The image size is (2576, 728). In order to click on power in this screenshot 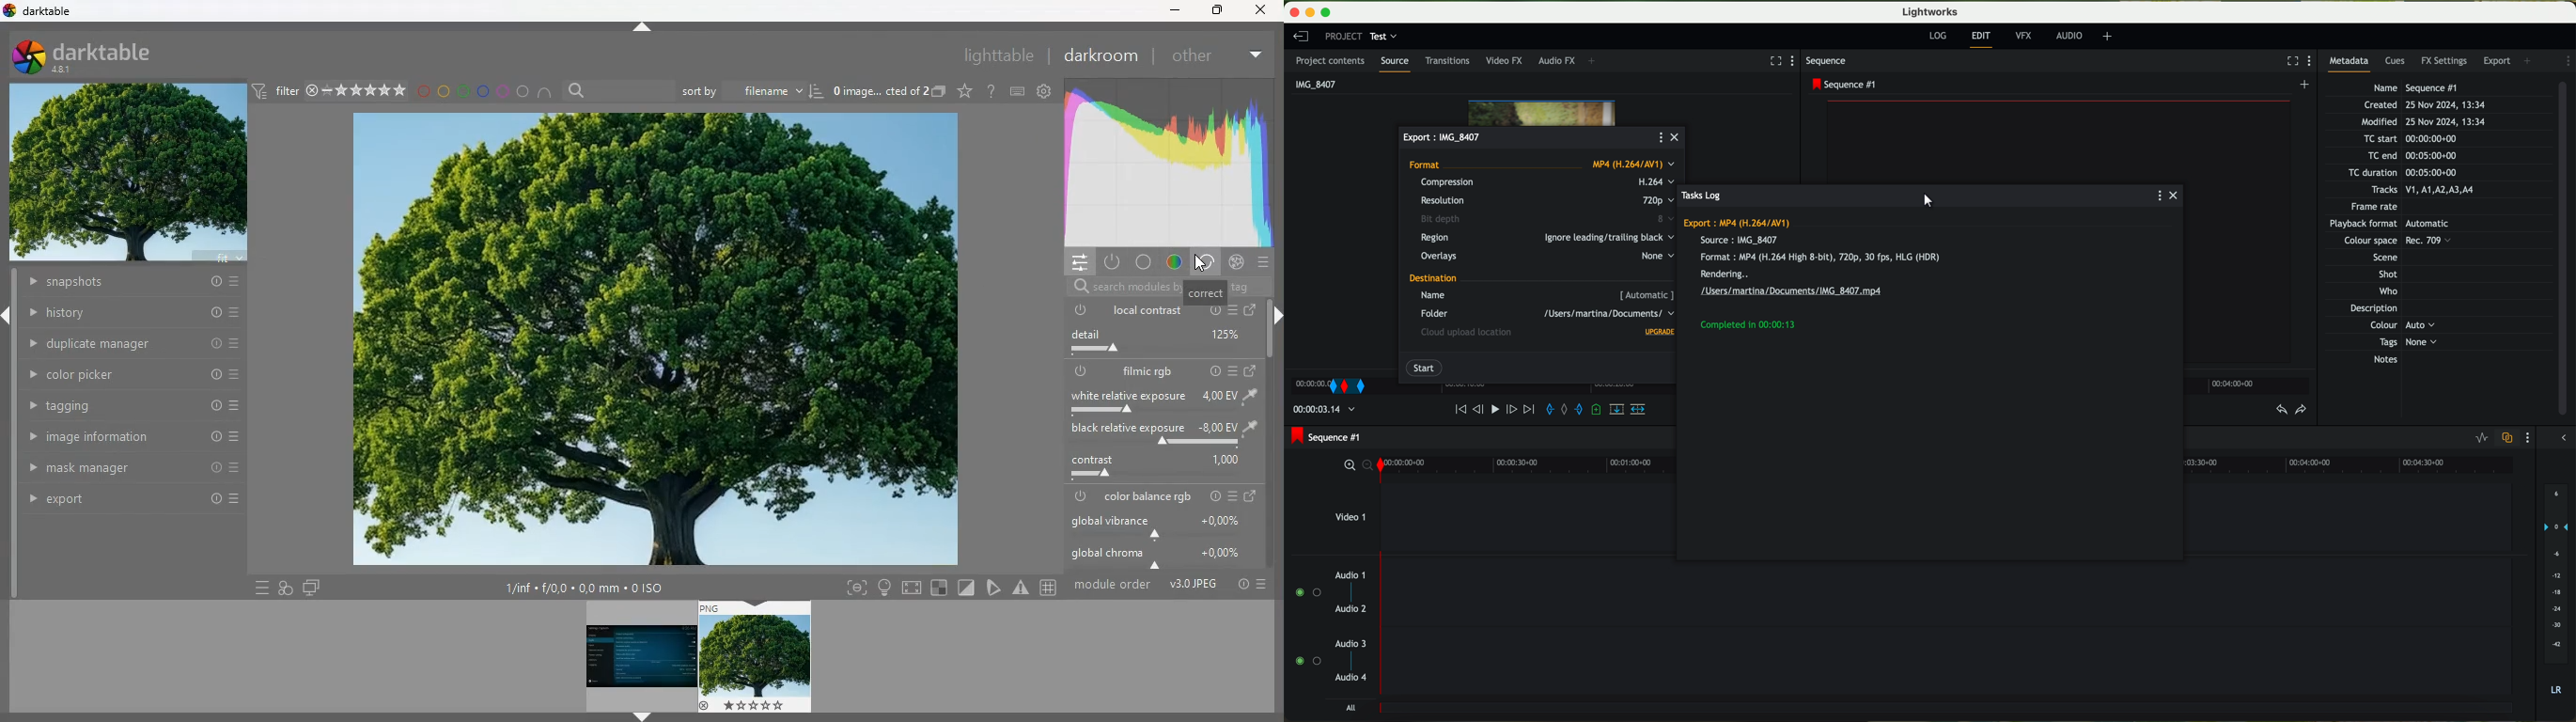, I will do `click(1084, 310)`.